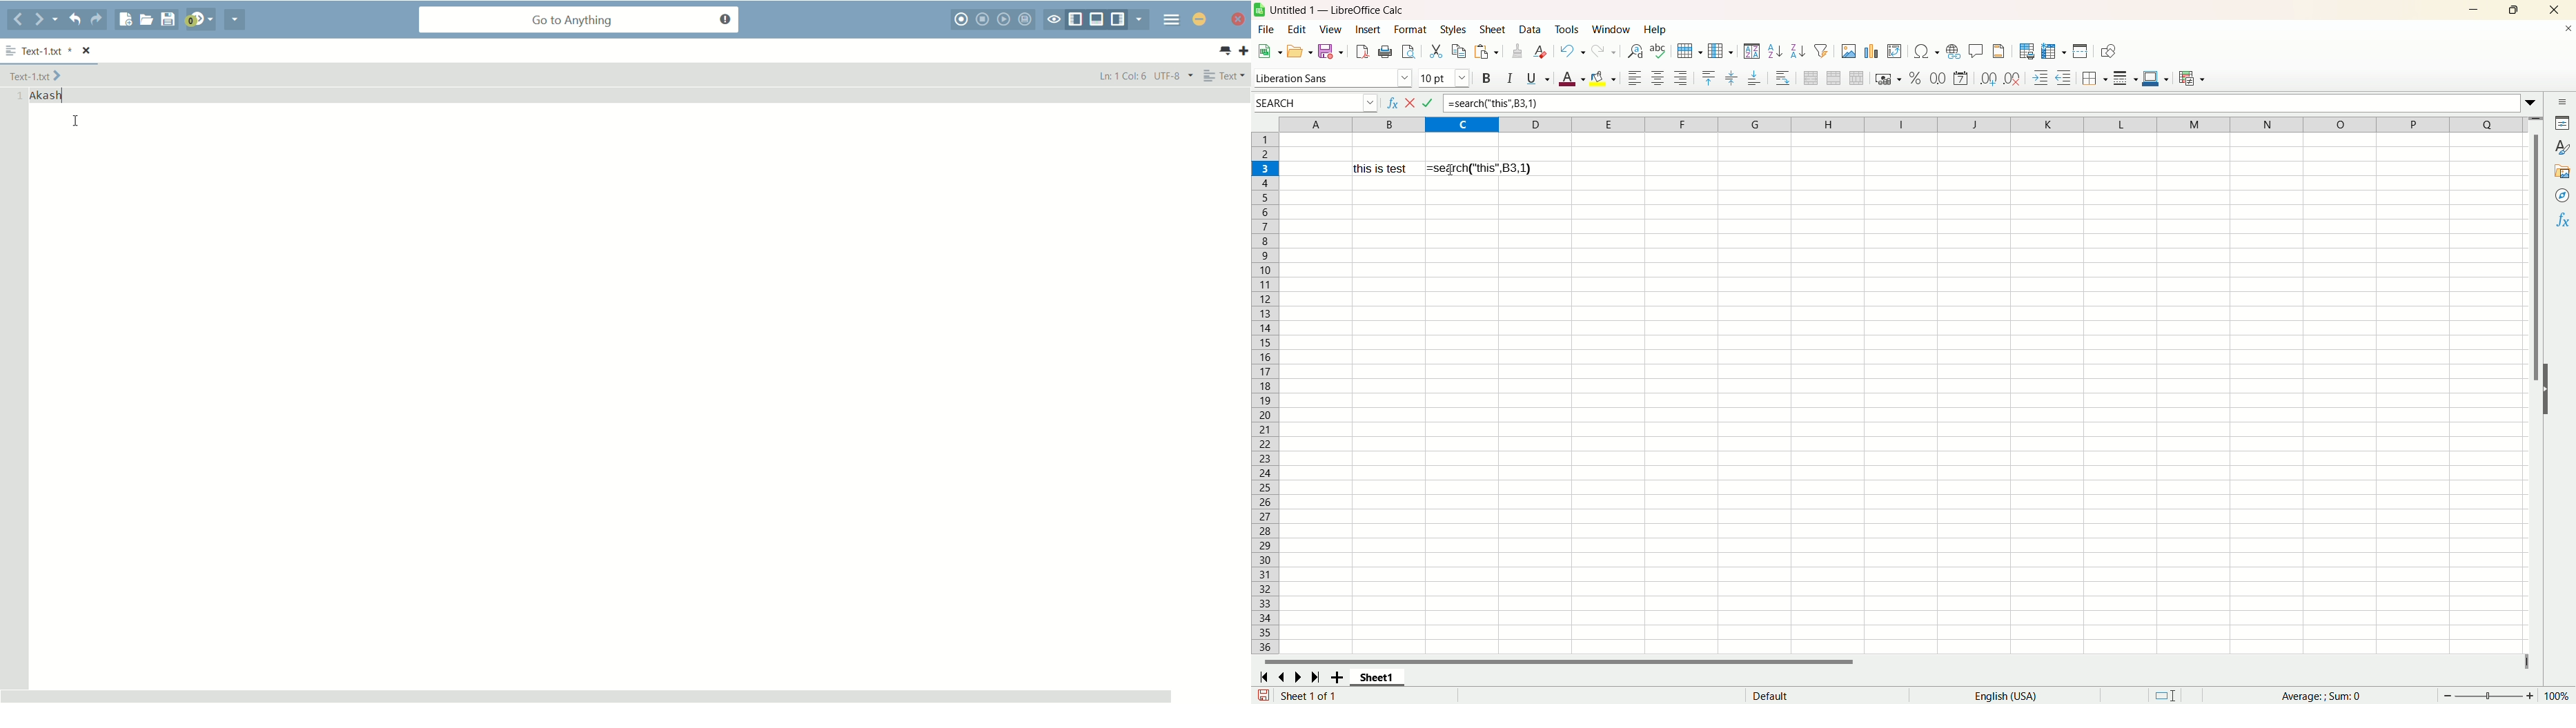 This screenshot has height=728, width=2576. What do you see at coordinates (48, 50) in the screenshot?
I see `Text-1.txt` at bounding box center [48, 50].